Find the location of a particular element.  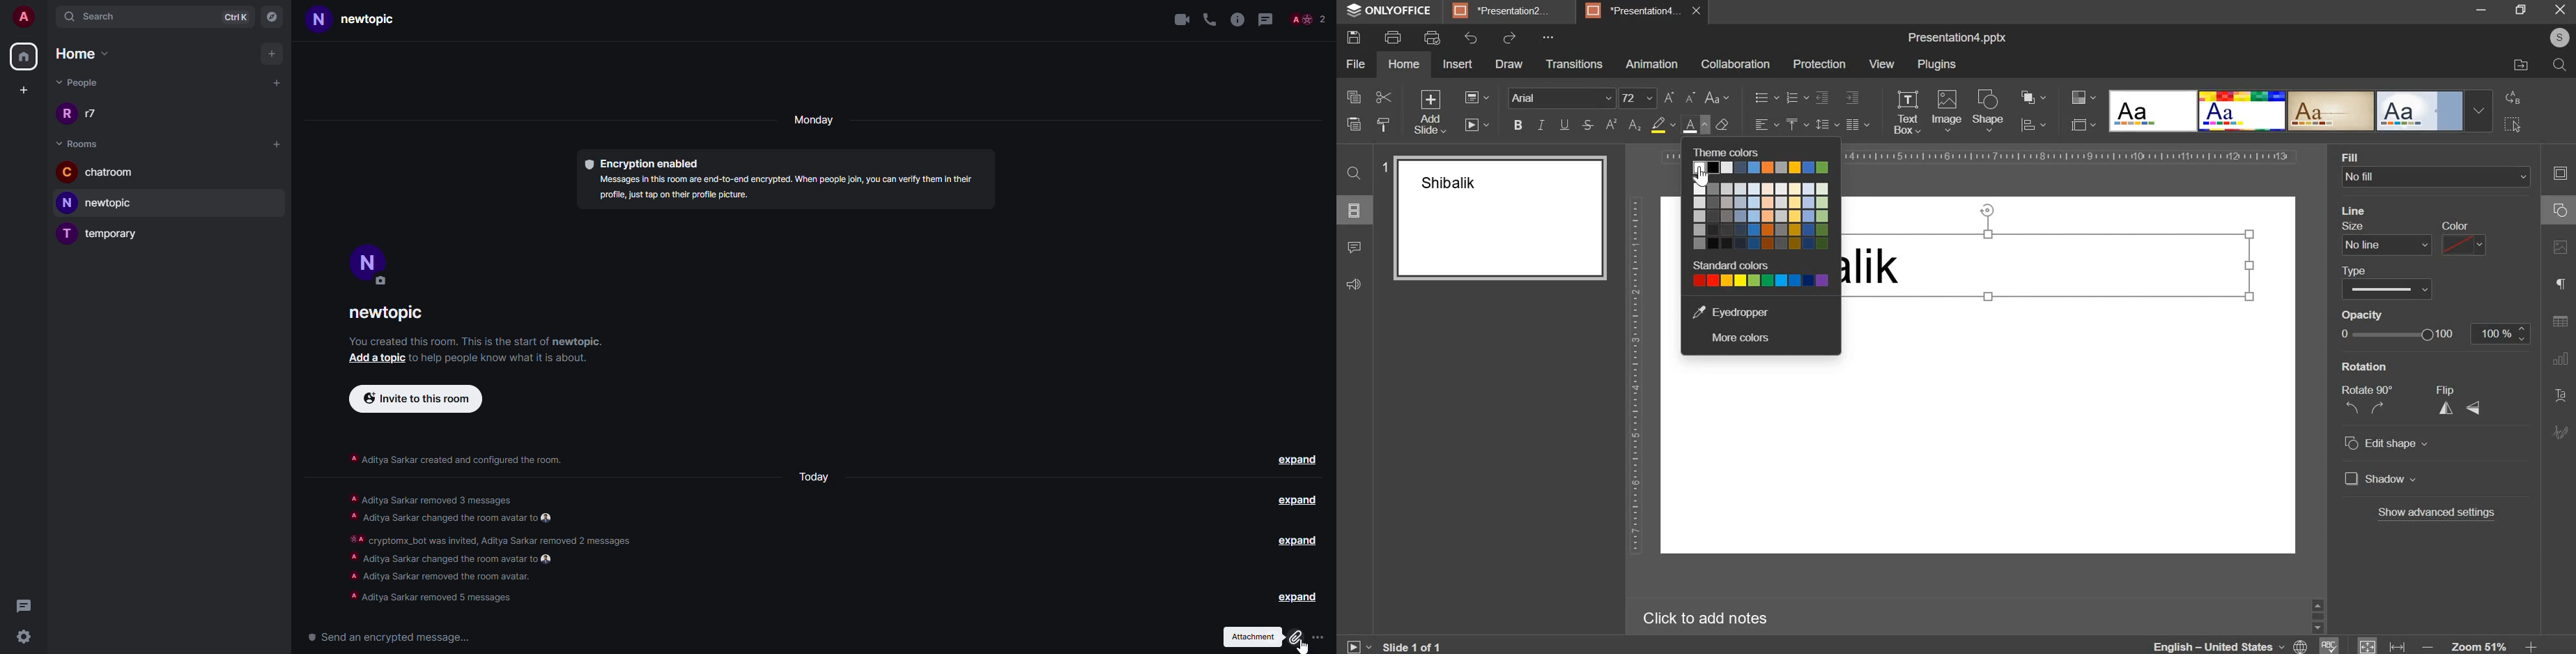

more colors is located at coordinates (1738, 338).